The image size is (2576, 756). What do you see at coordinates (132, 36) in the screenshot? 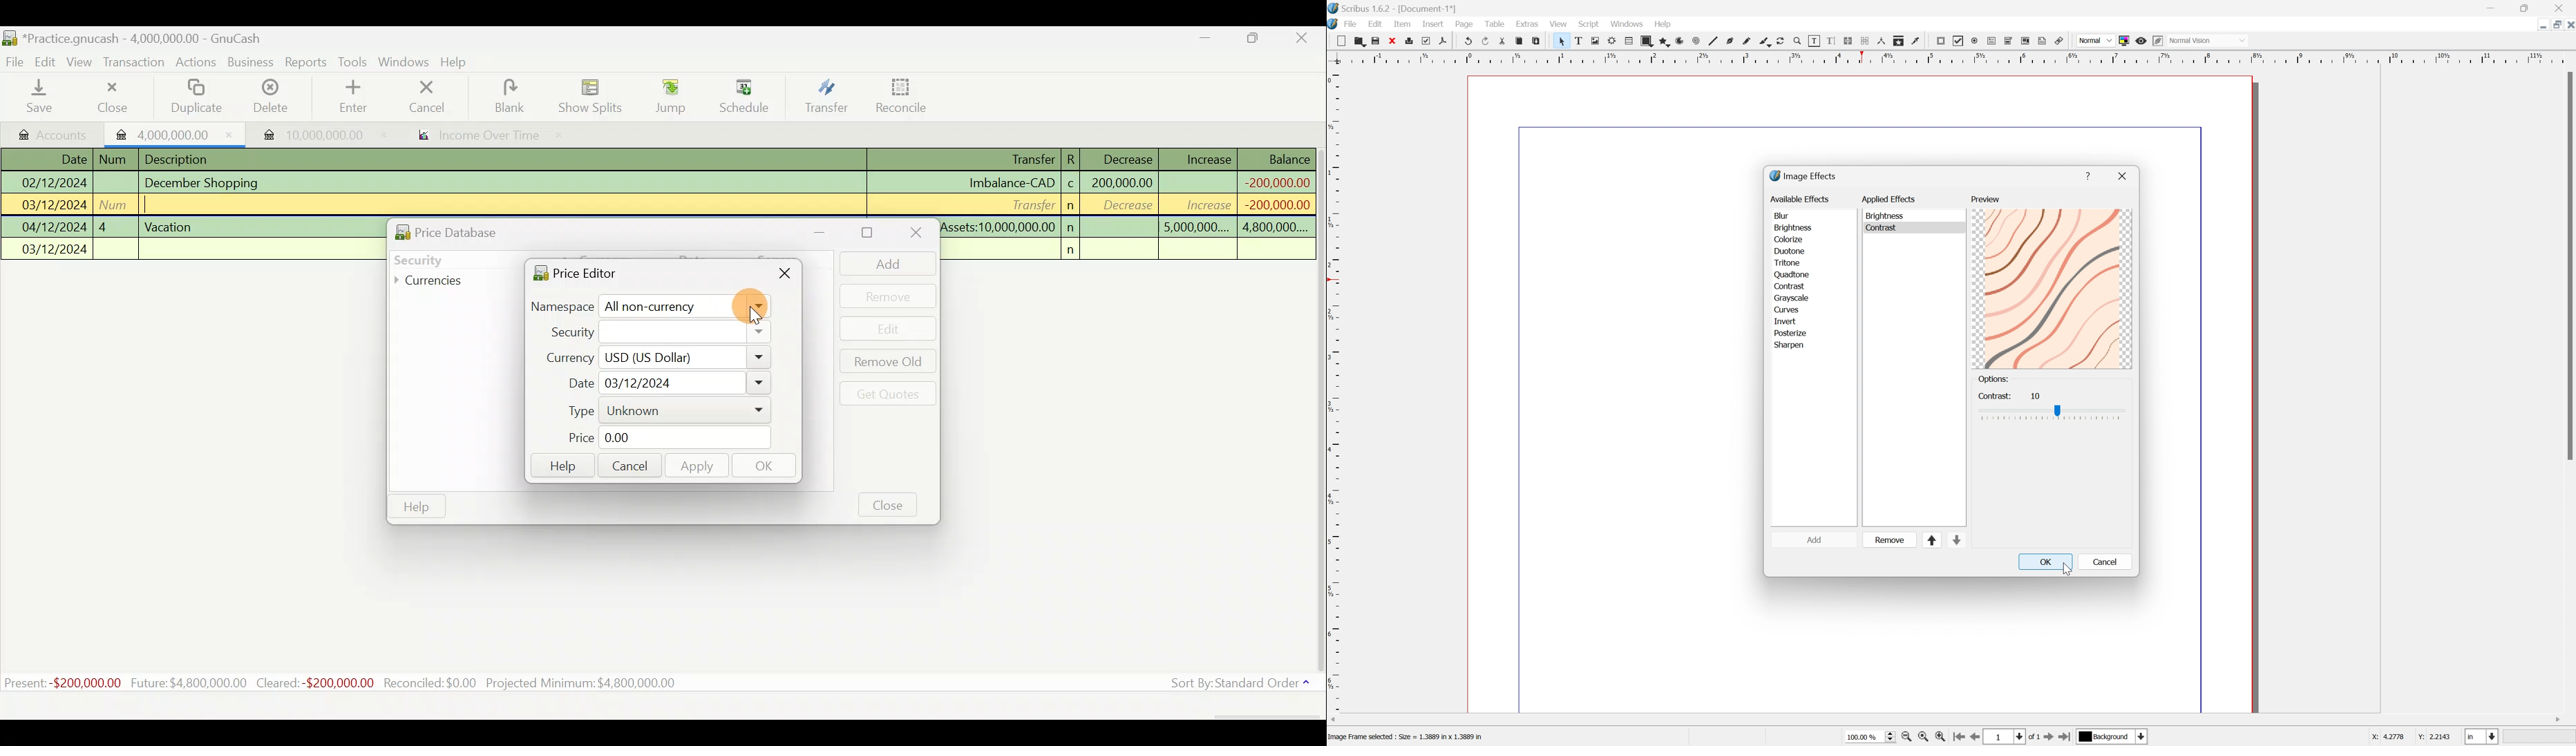
I see `Document name` at bounding box center [132, 36].